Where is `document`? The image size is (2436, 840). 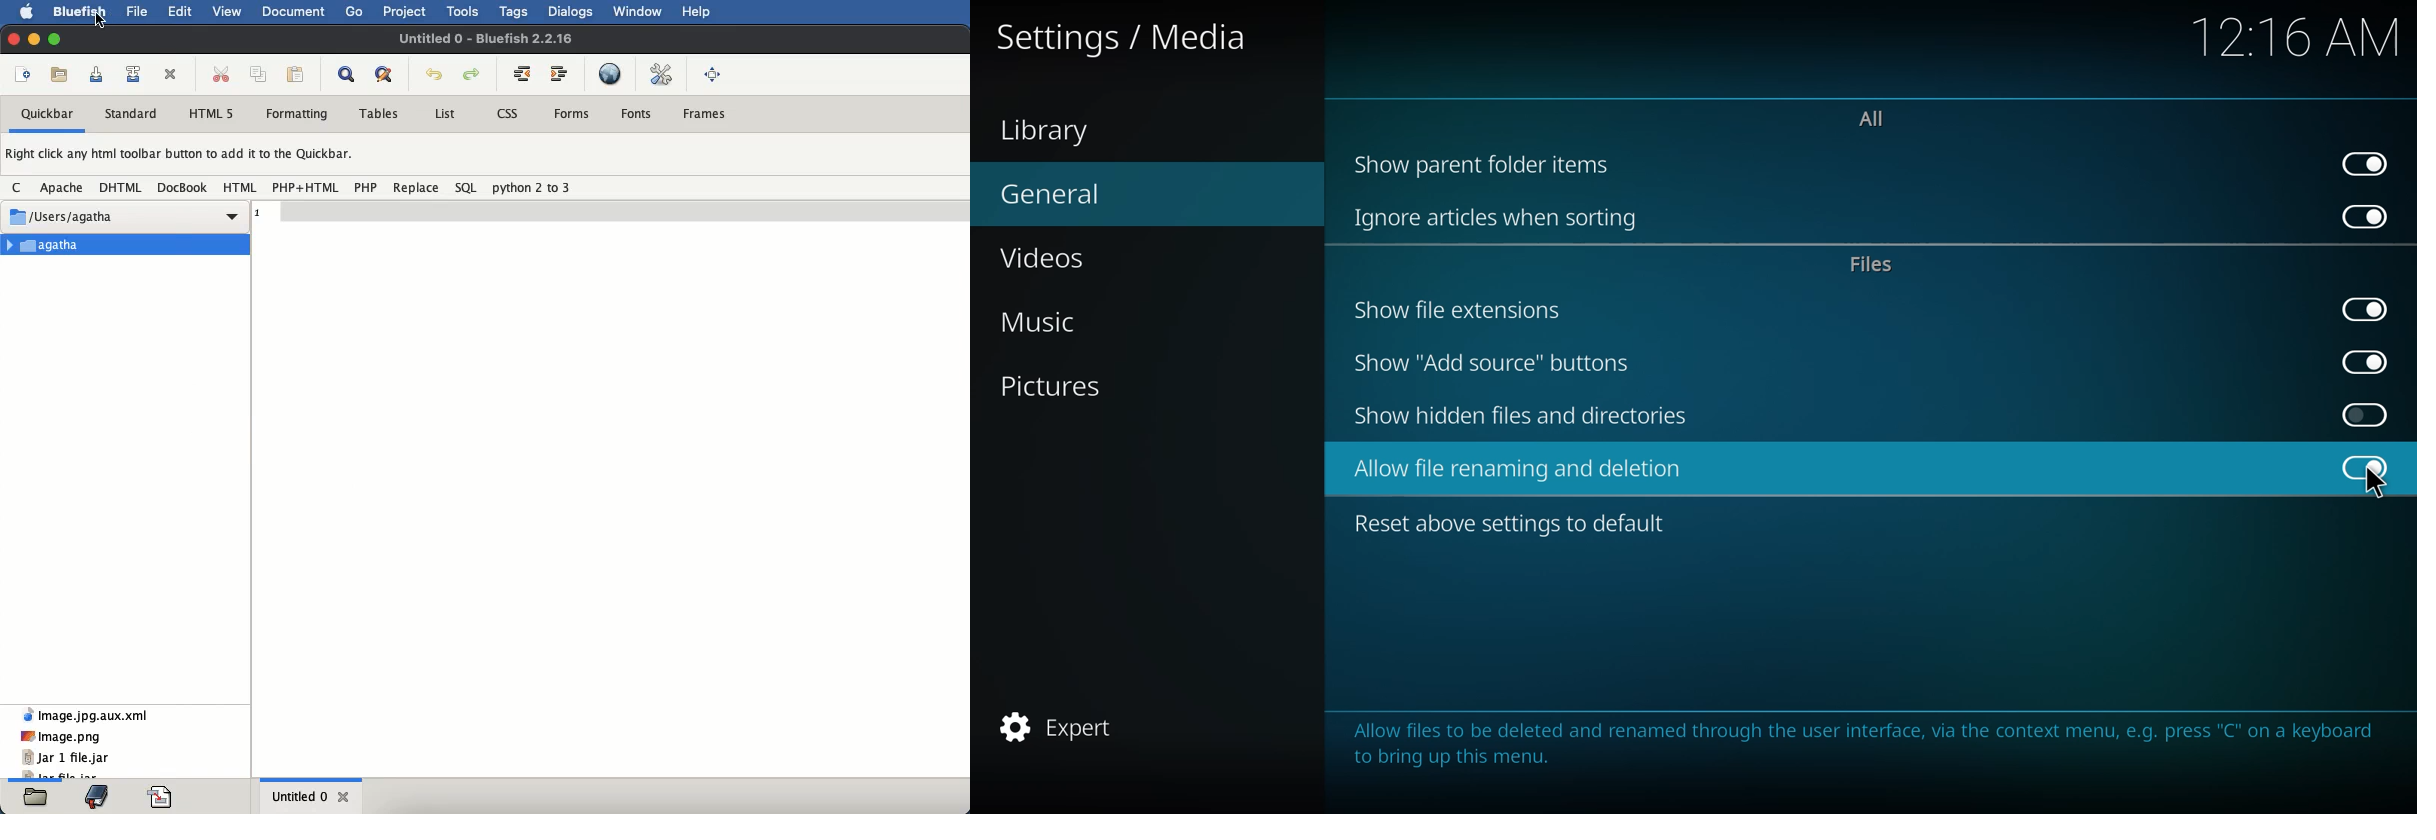 document is located at coordinates (295, 14).